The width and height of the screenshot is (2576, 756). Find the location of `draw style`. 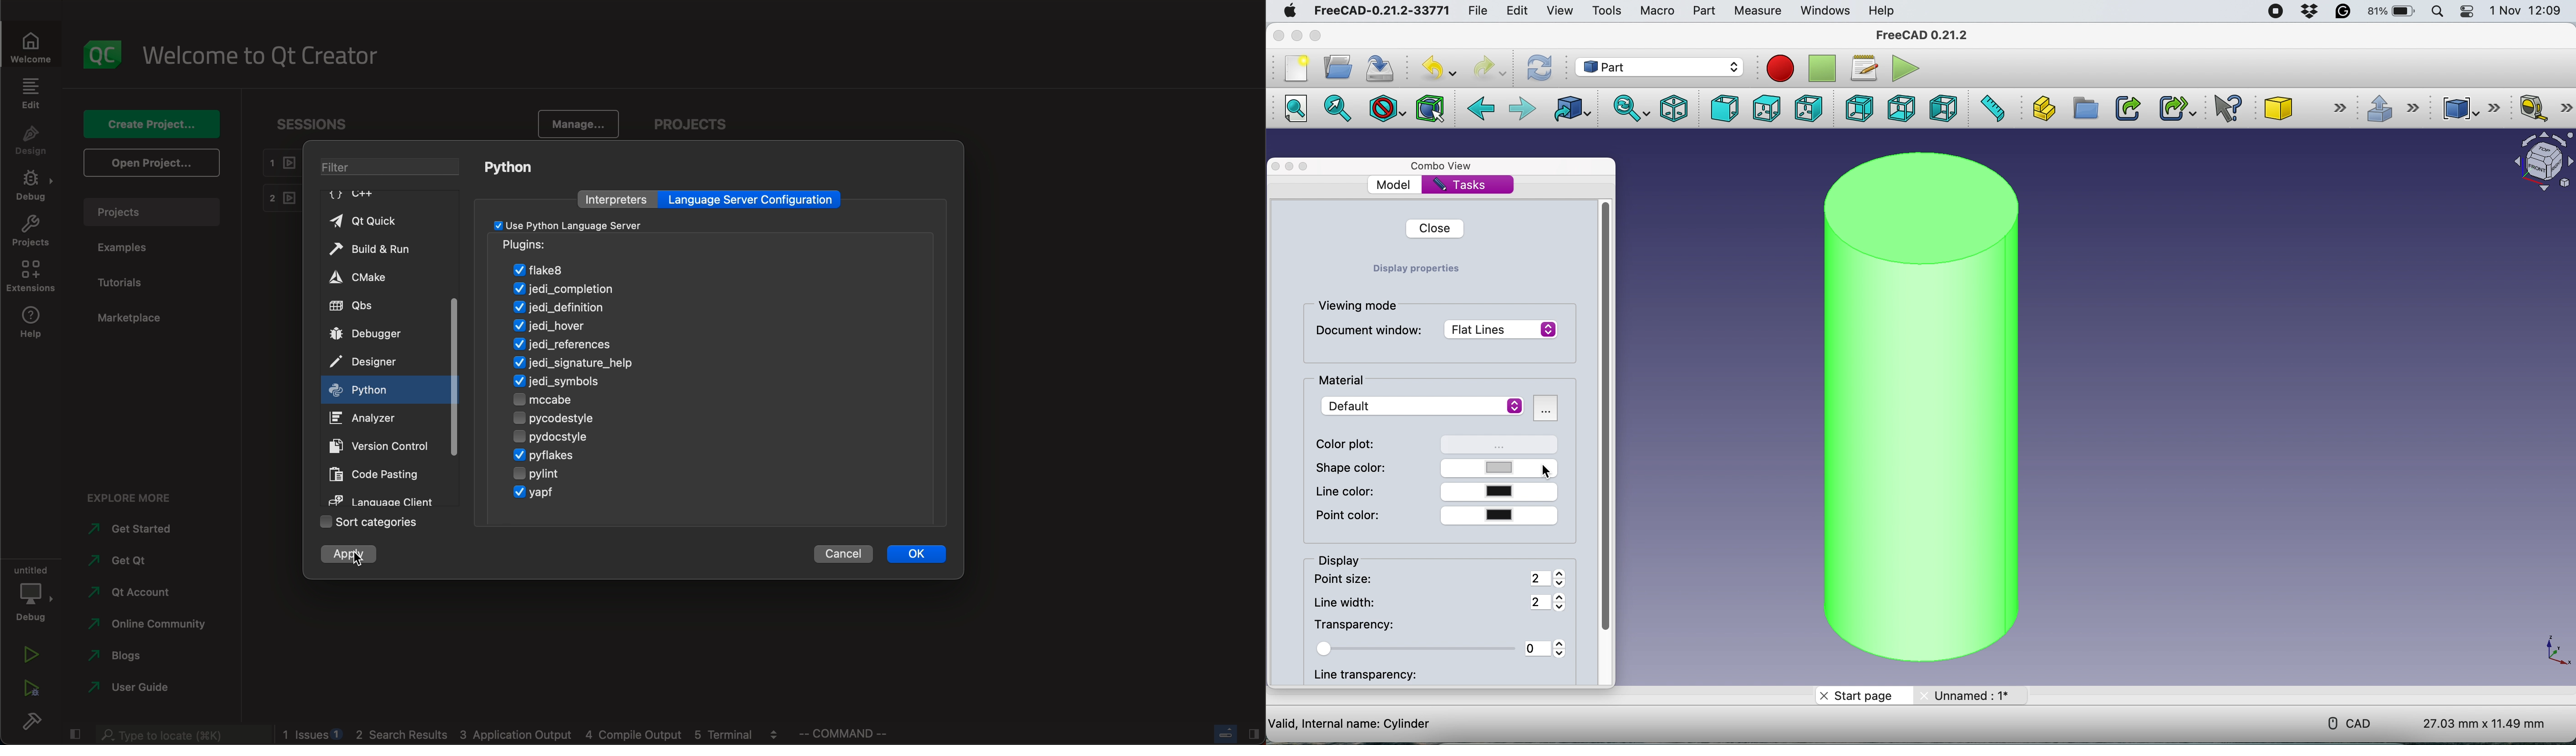

draw style is located at coordinates (1387, 110).